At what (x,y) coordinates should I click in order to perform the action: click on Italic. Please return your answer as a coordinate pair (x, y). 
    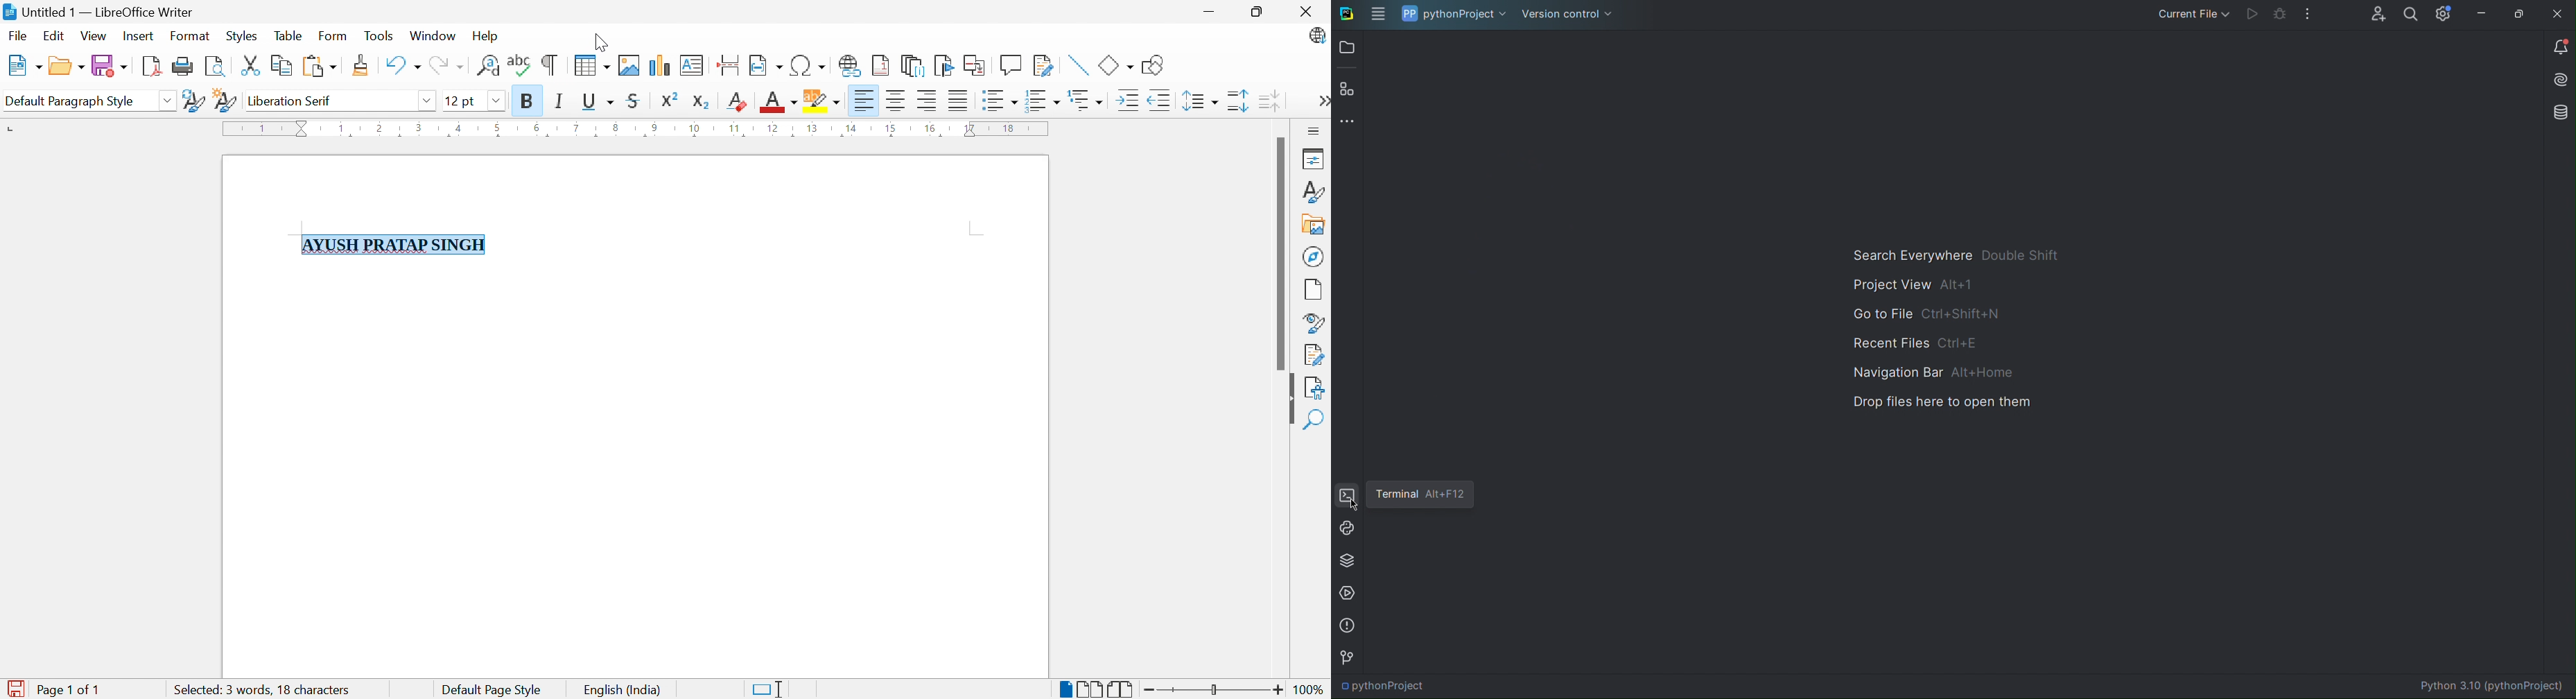
    Looking at the image, I should click on (560, 103).